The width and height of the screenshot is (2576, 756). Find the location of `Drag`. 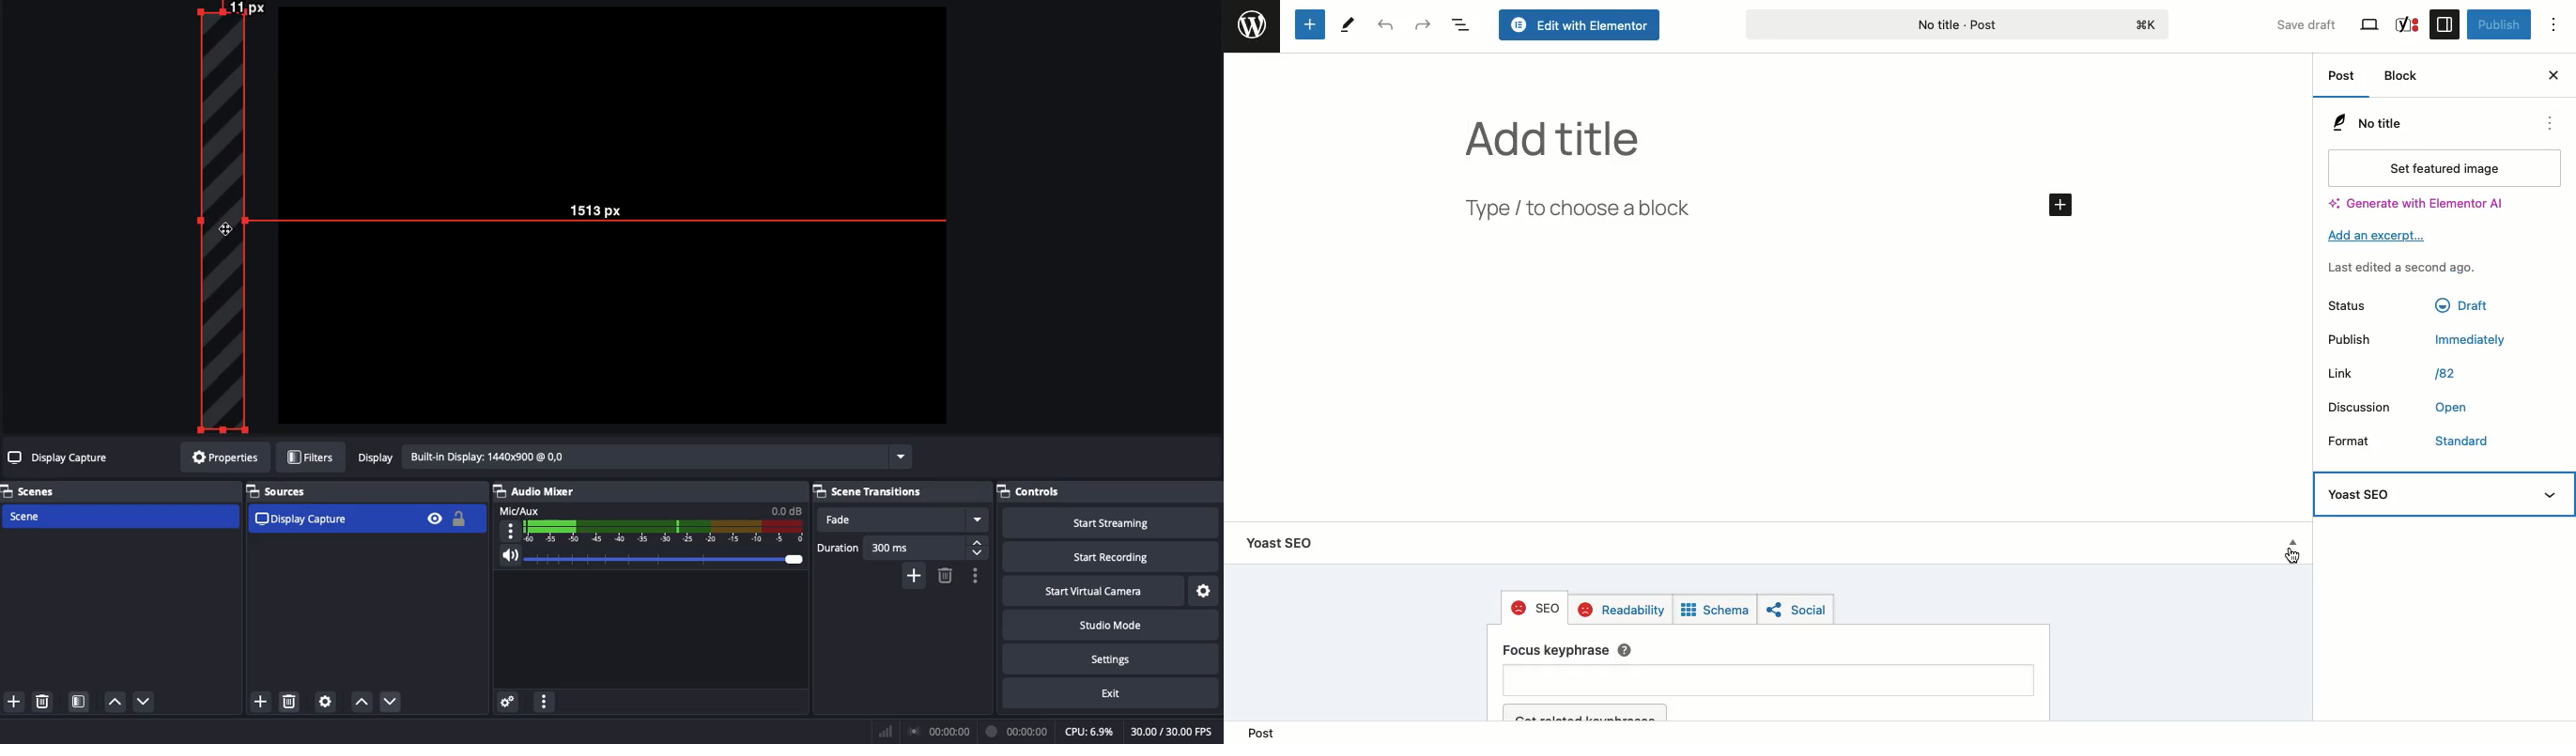

Drag is located at coordinates (219, 216).